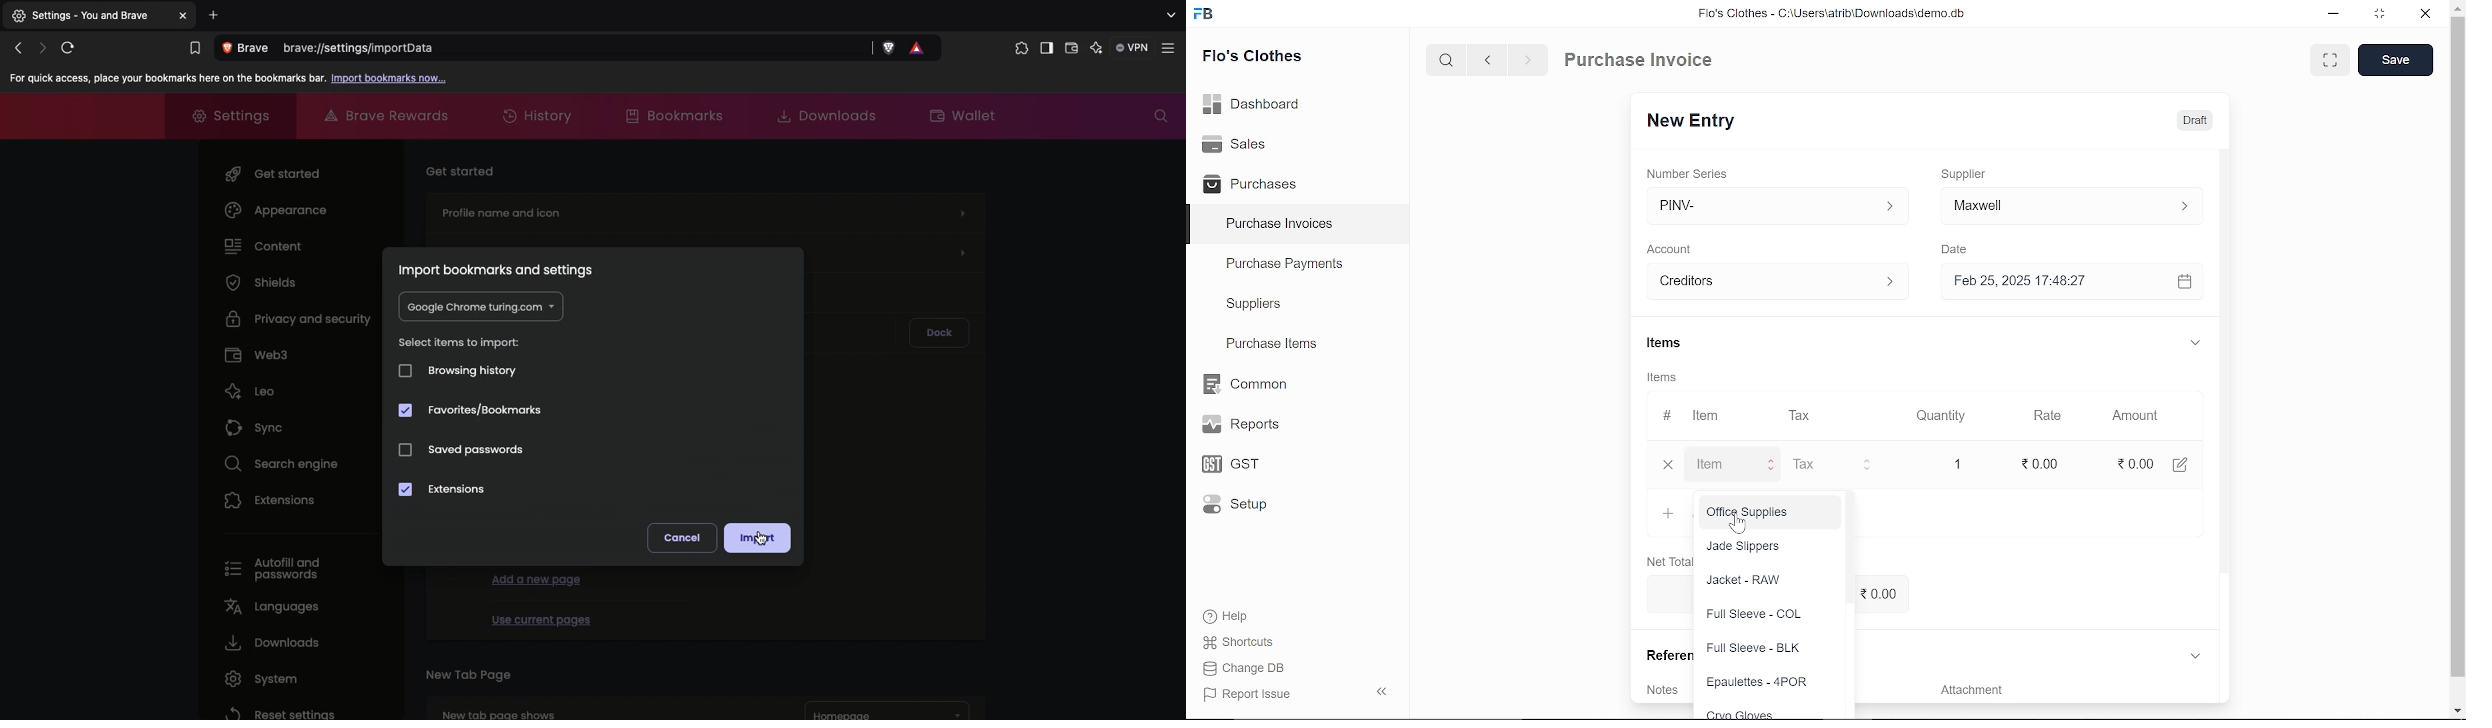 Image resolution: width=2492 pixels, height=728 pixels. I want to click on Full Sleeve - BLK, so click(1767, 649).